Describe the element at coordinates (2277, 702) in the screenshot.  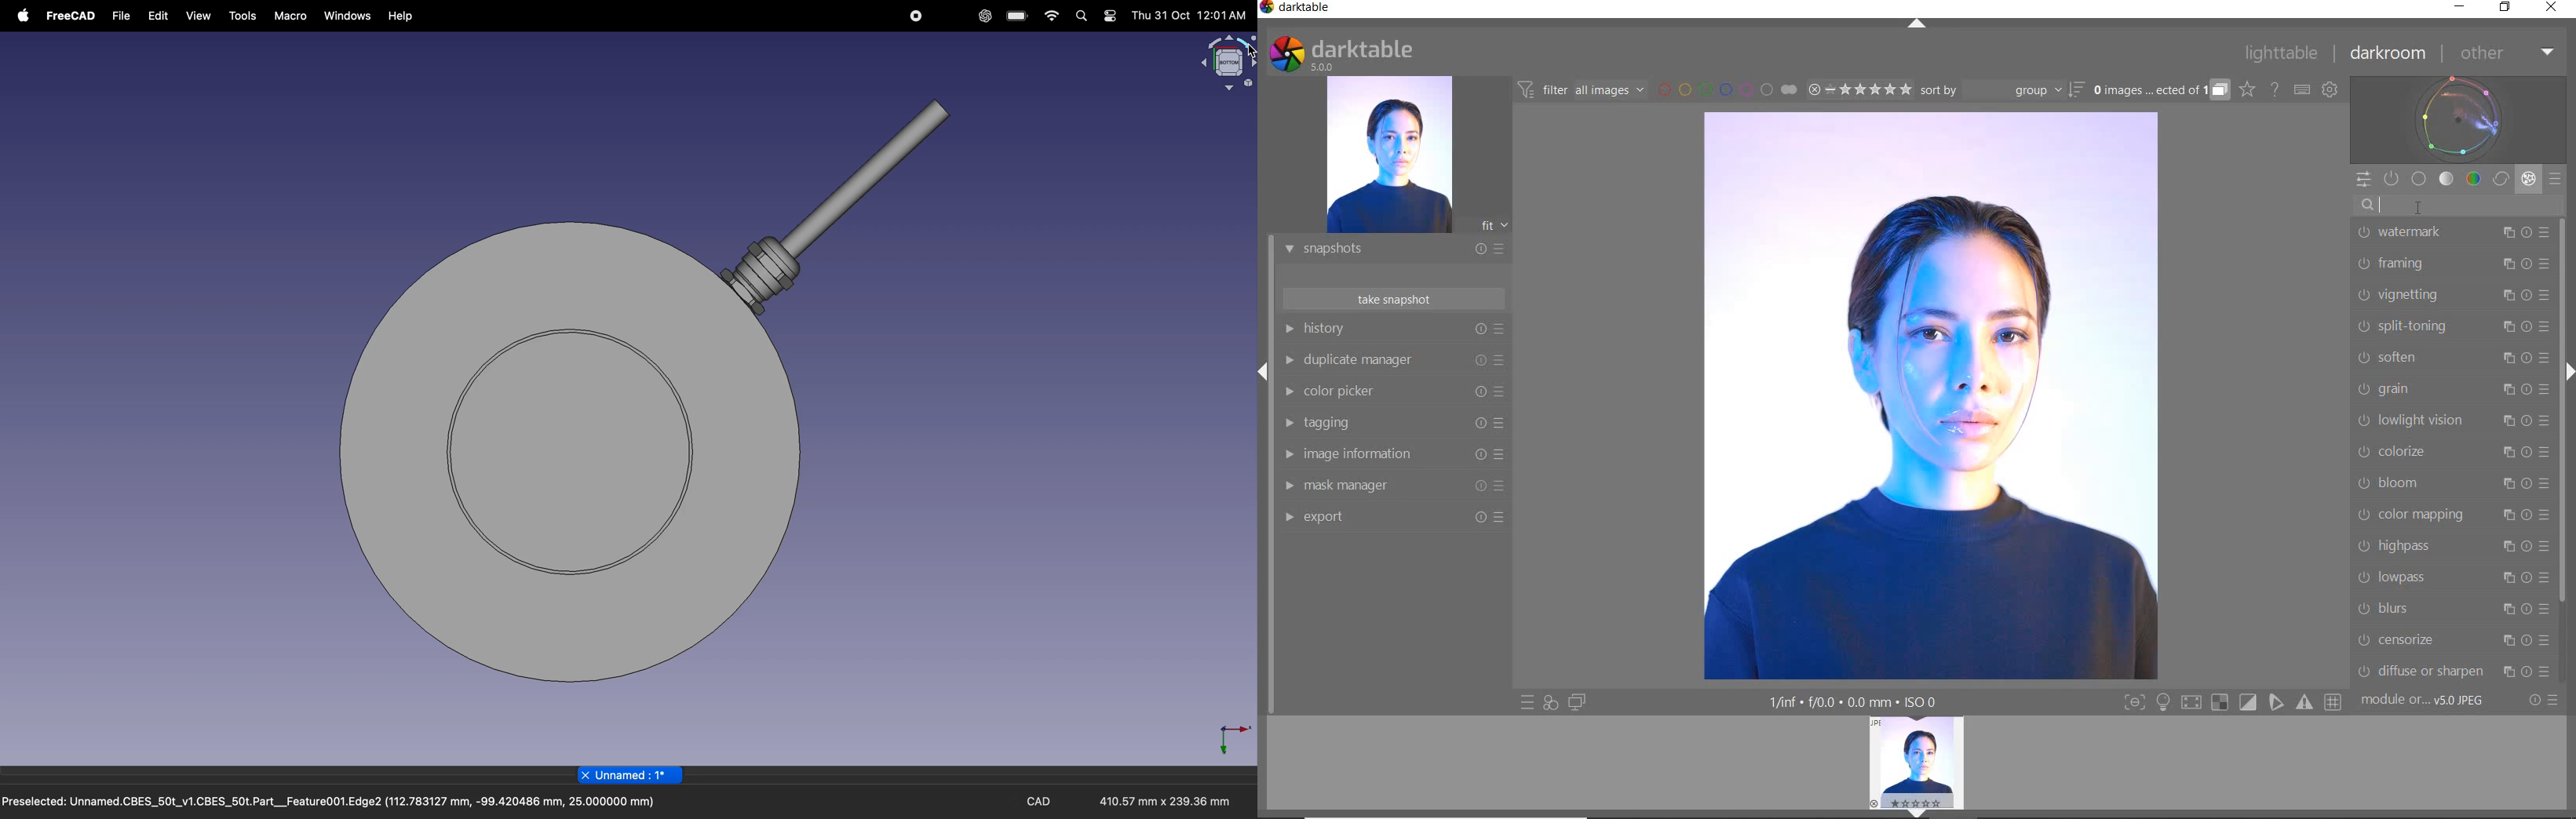
I see `Button` at that location.